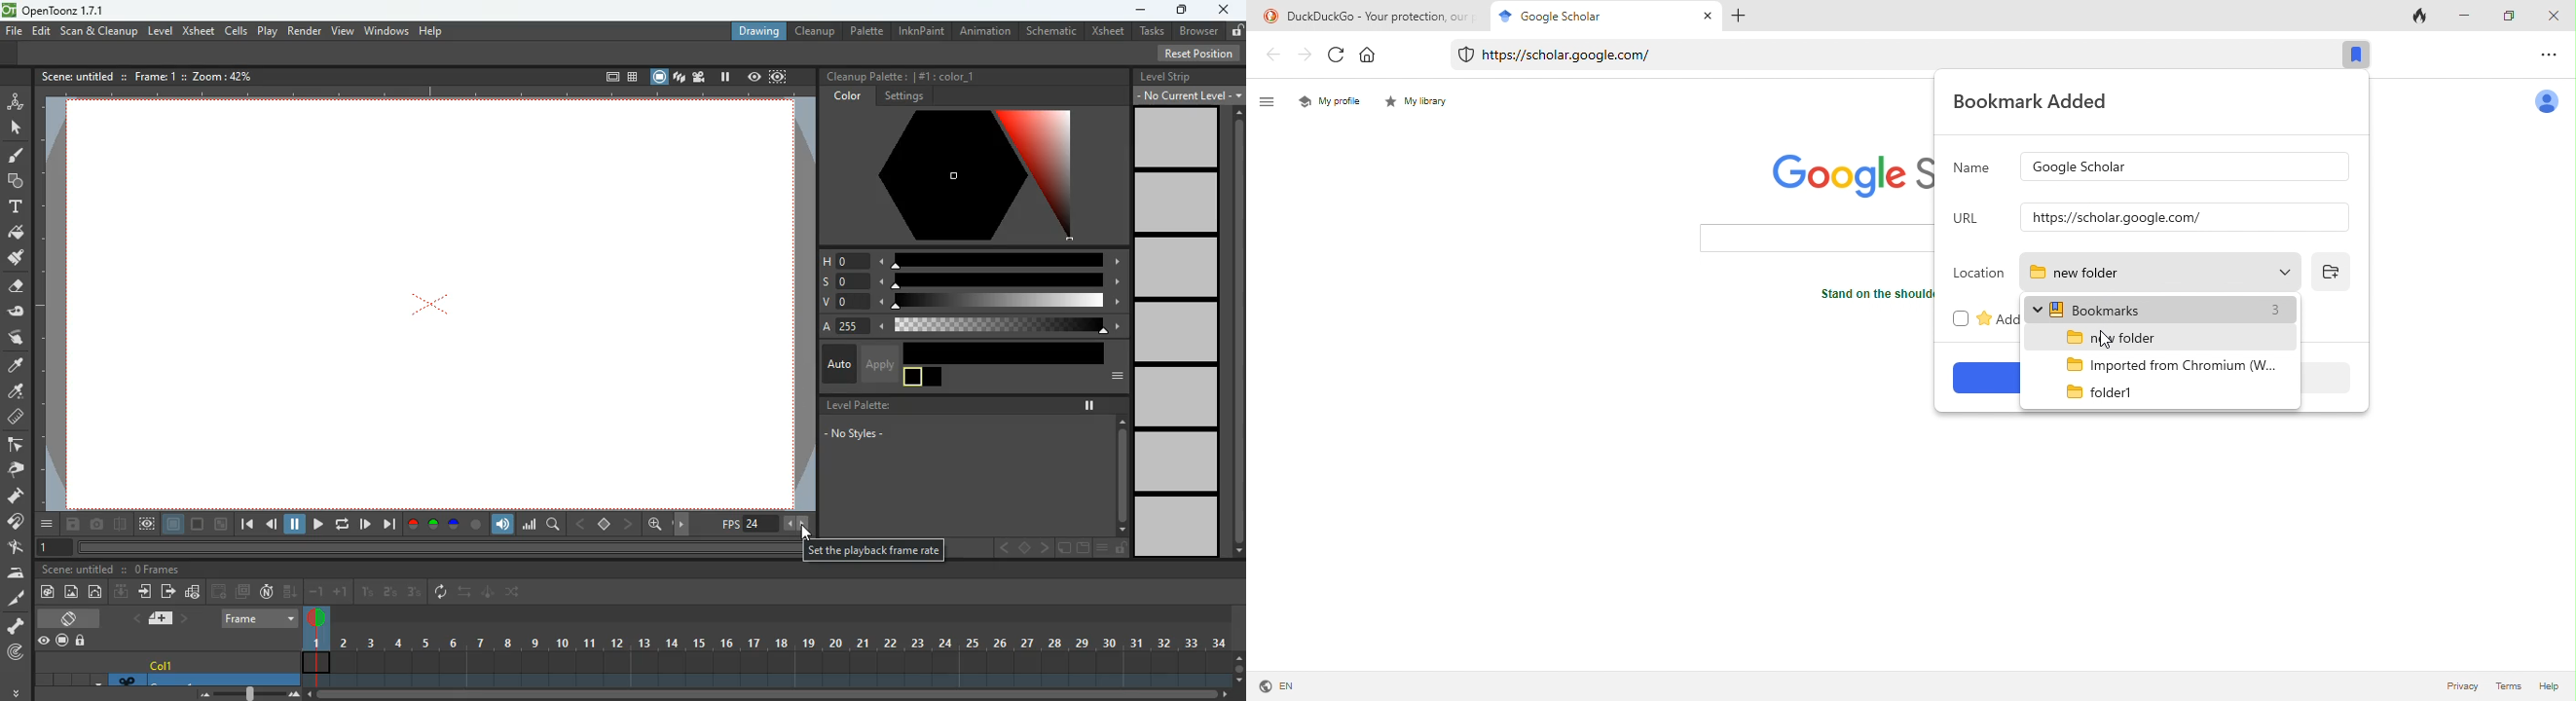 This screenshot has height=728, width=2576. What do you see at coordinates (2108, 340) in the screenshot?
I see `cursor movement` at bounding box center [2108, 340].